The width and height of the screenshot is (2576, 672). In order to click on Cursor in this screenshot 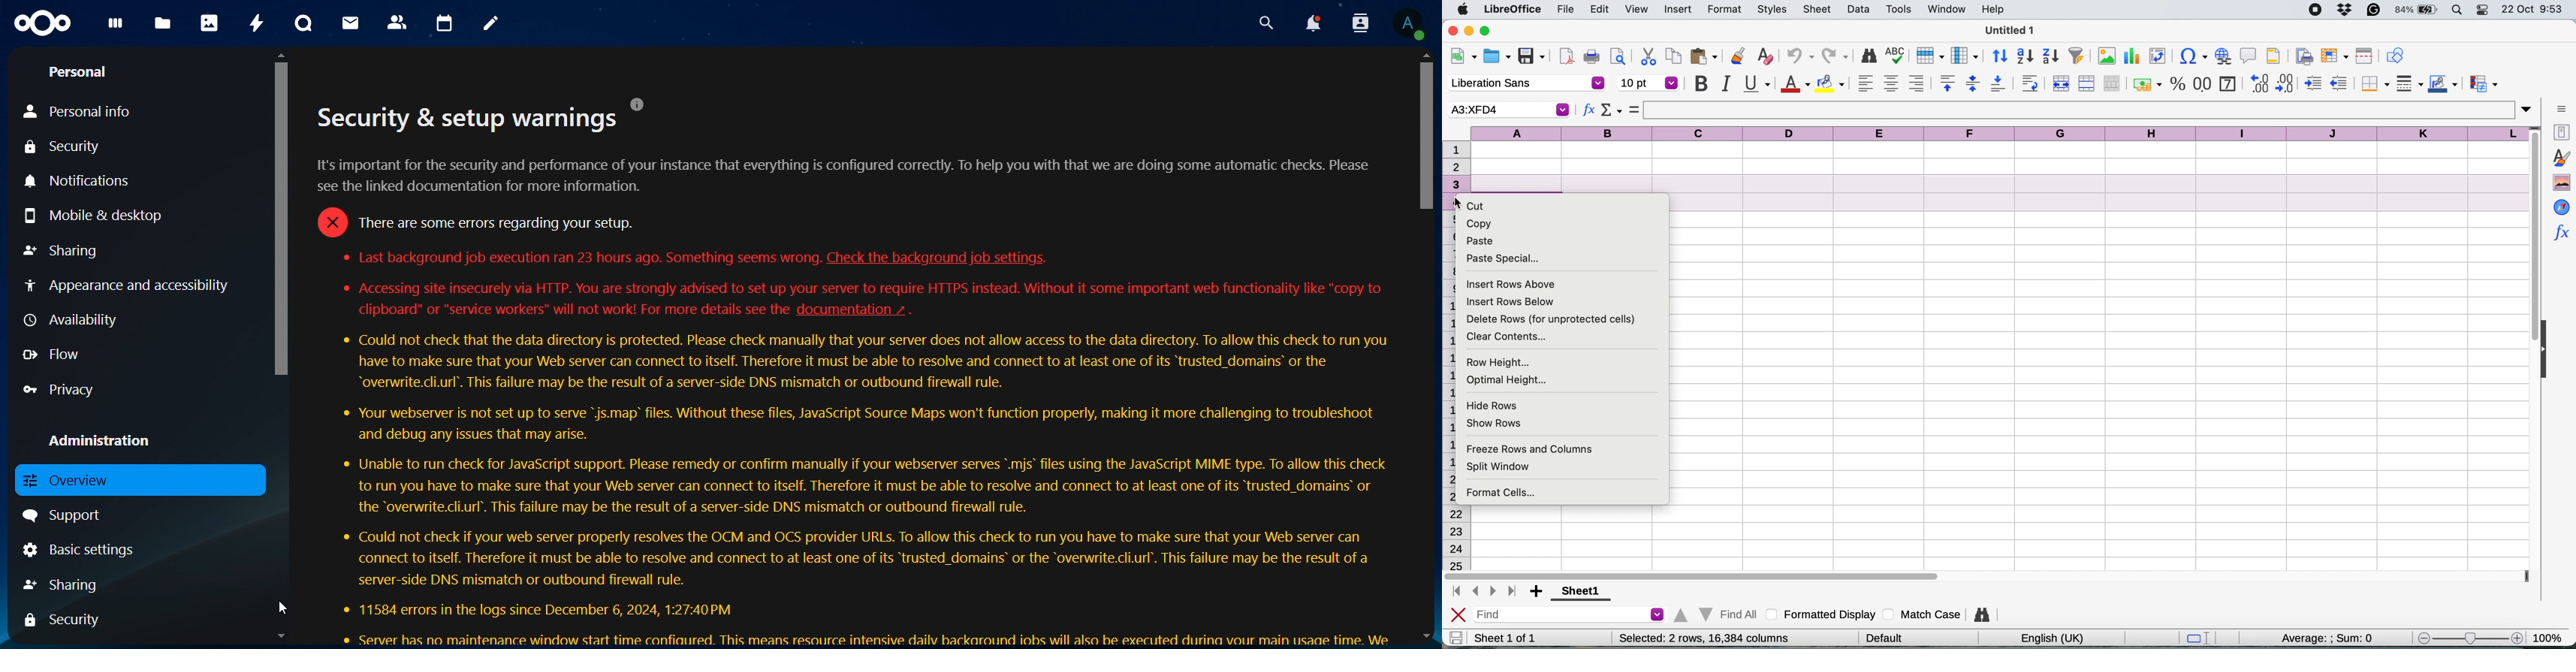, I will do `click(279, 608)`.